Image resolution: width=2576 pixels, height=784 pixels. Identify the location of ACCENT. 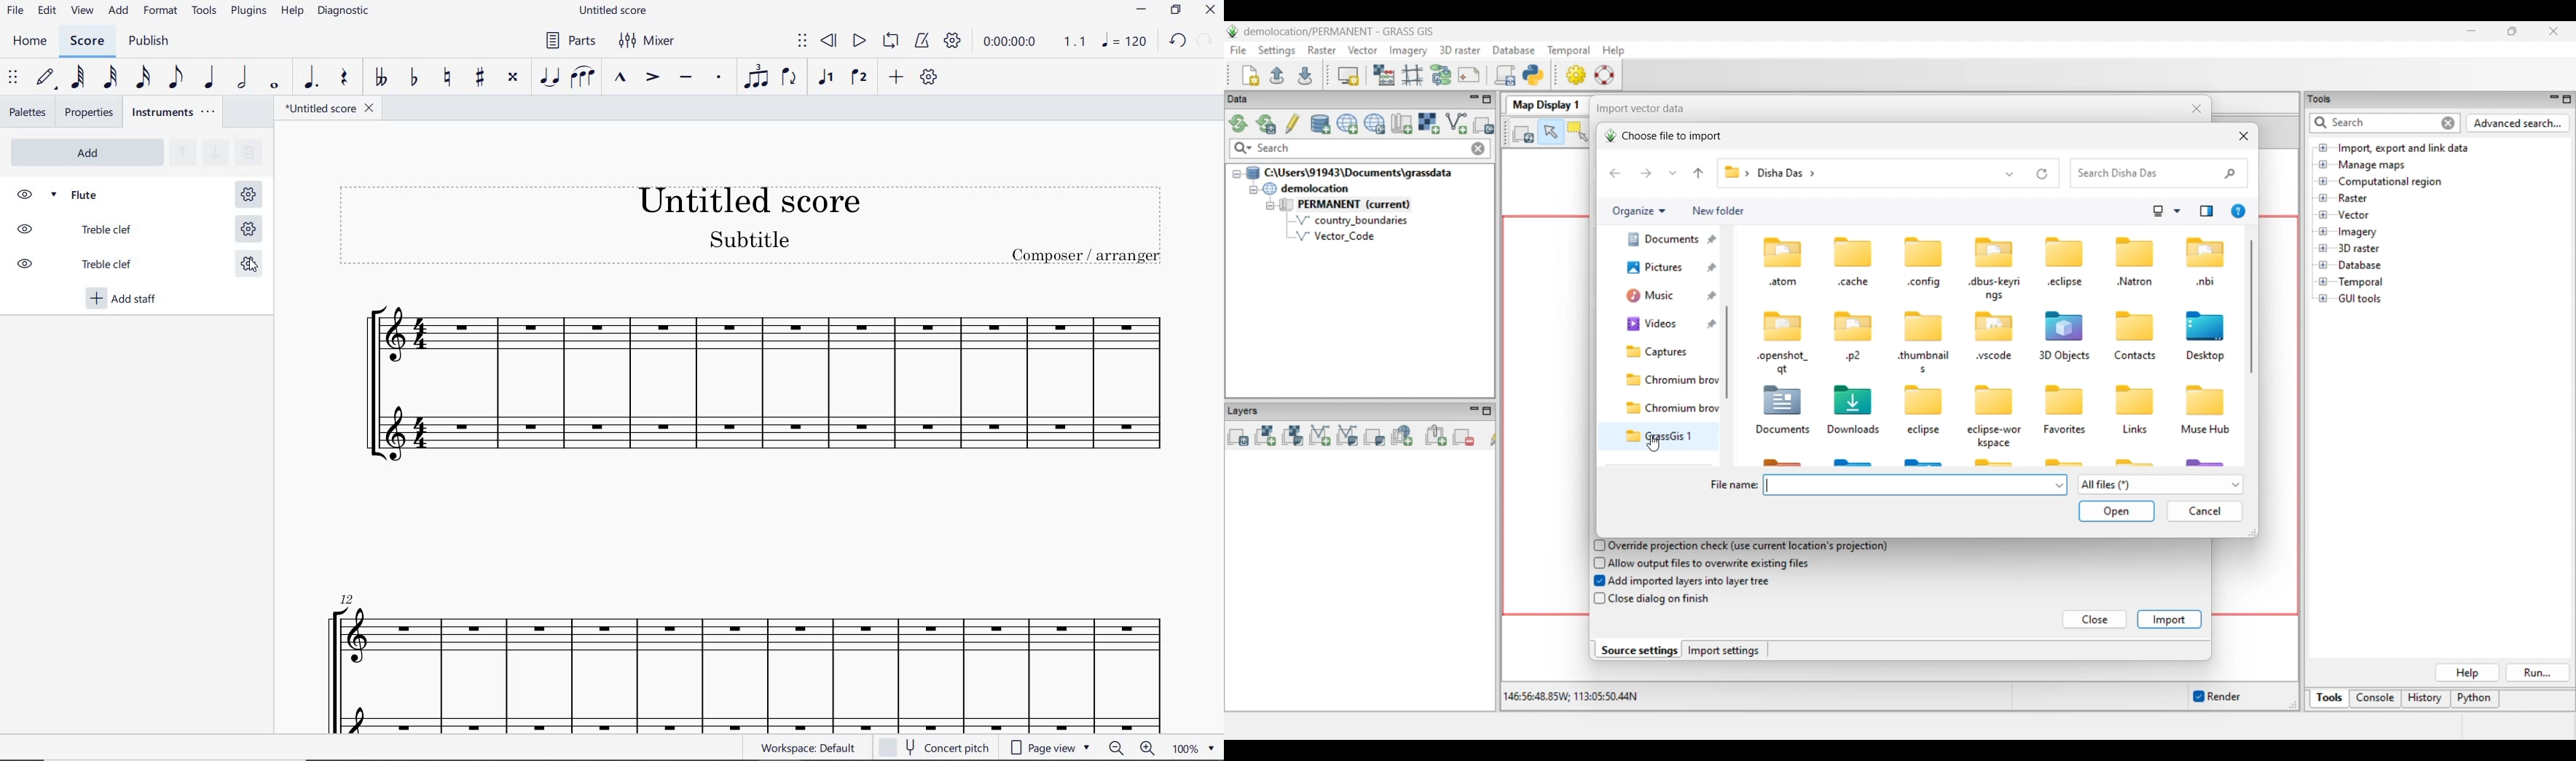
(651, 78).